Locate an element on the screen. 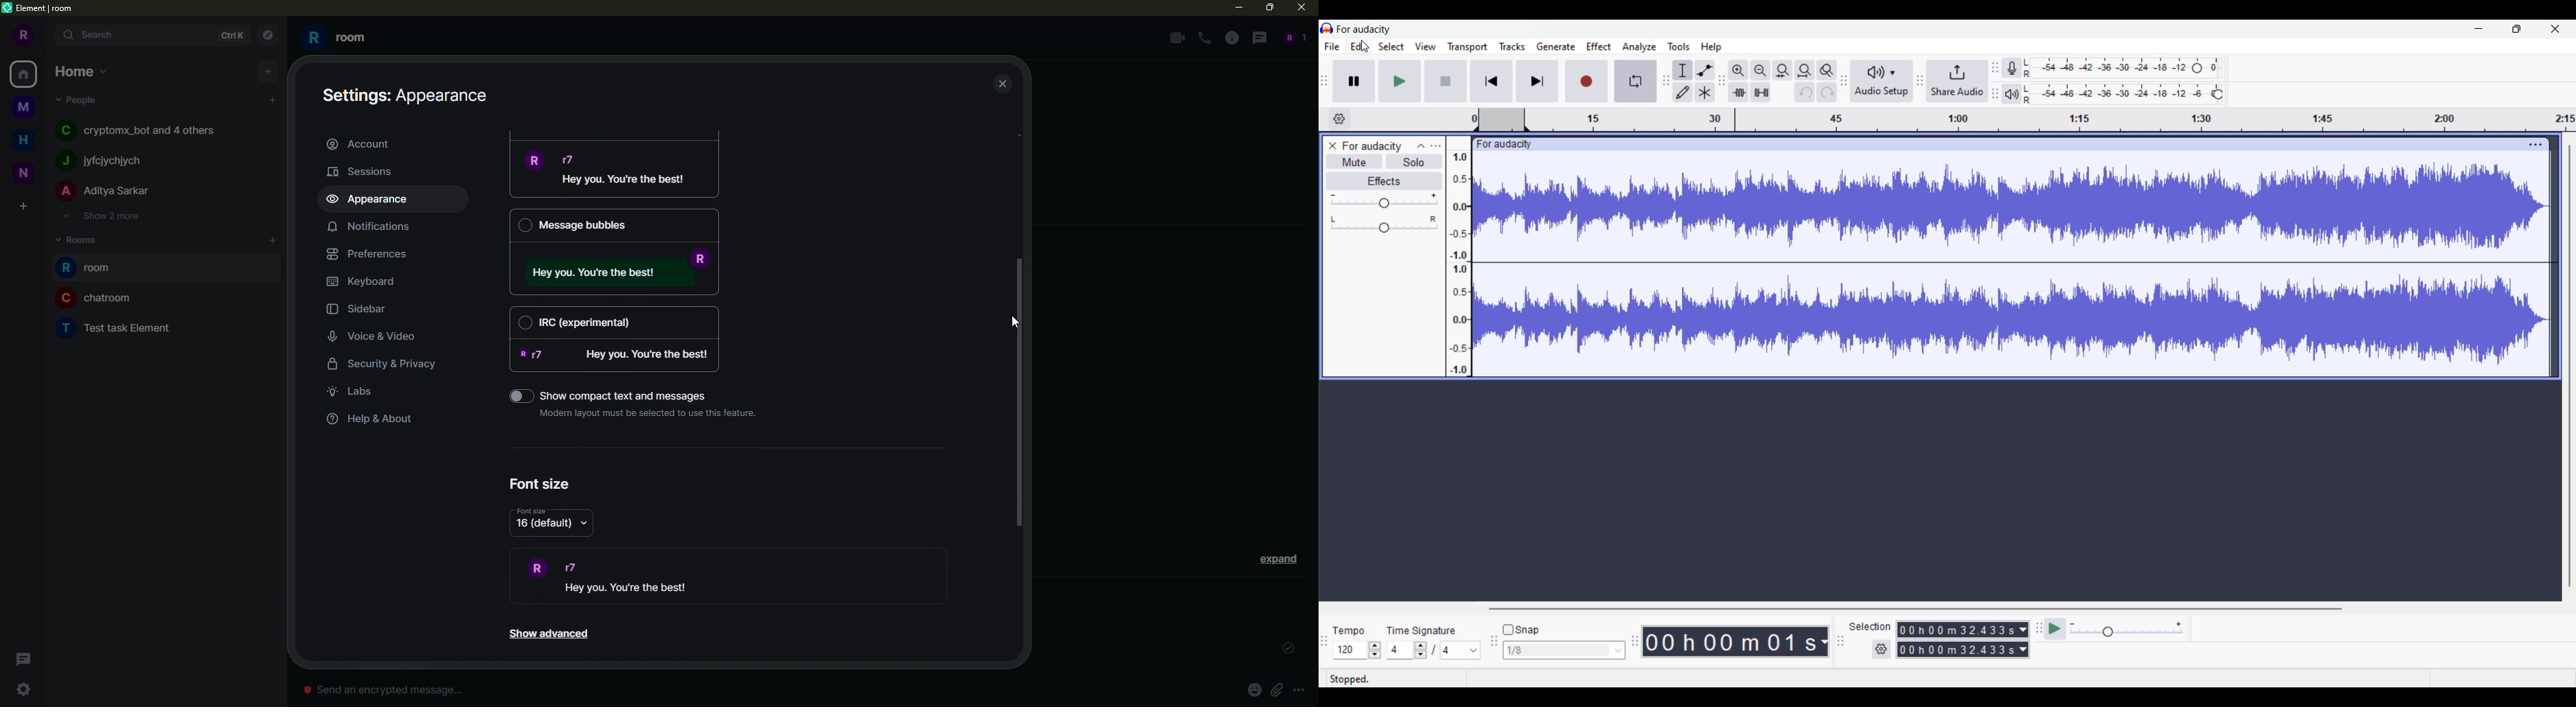 This screenshot has height=728, width=2576. Close track is located at coordinates (1333, 146).